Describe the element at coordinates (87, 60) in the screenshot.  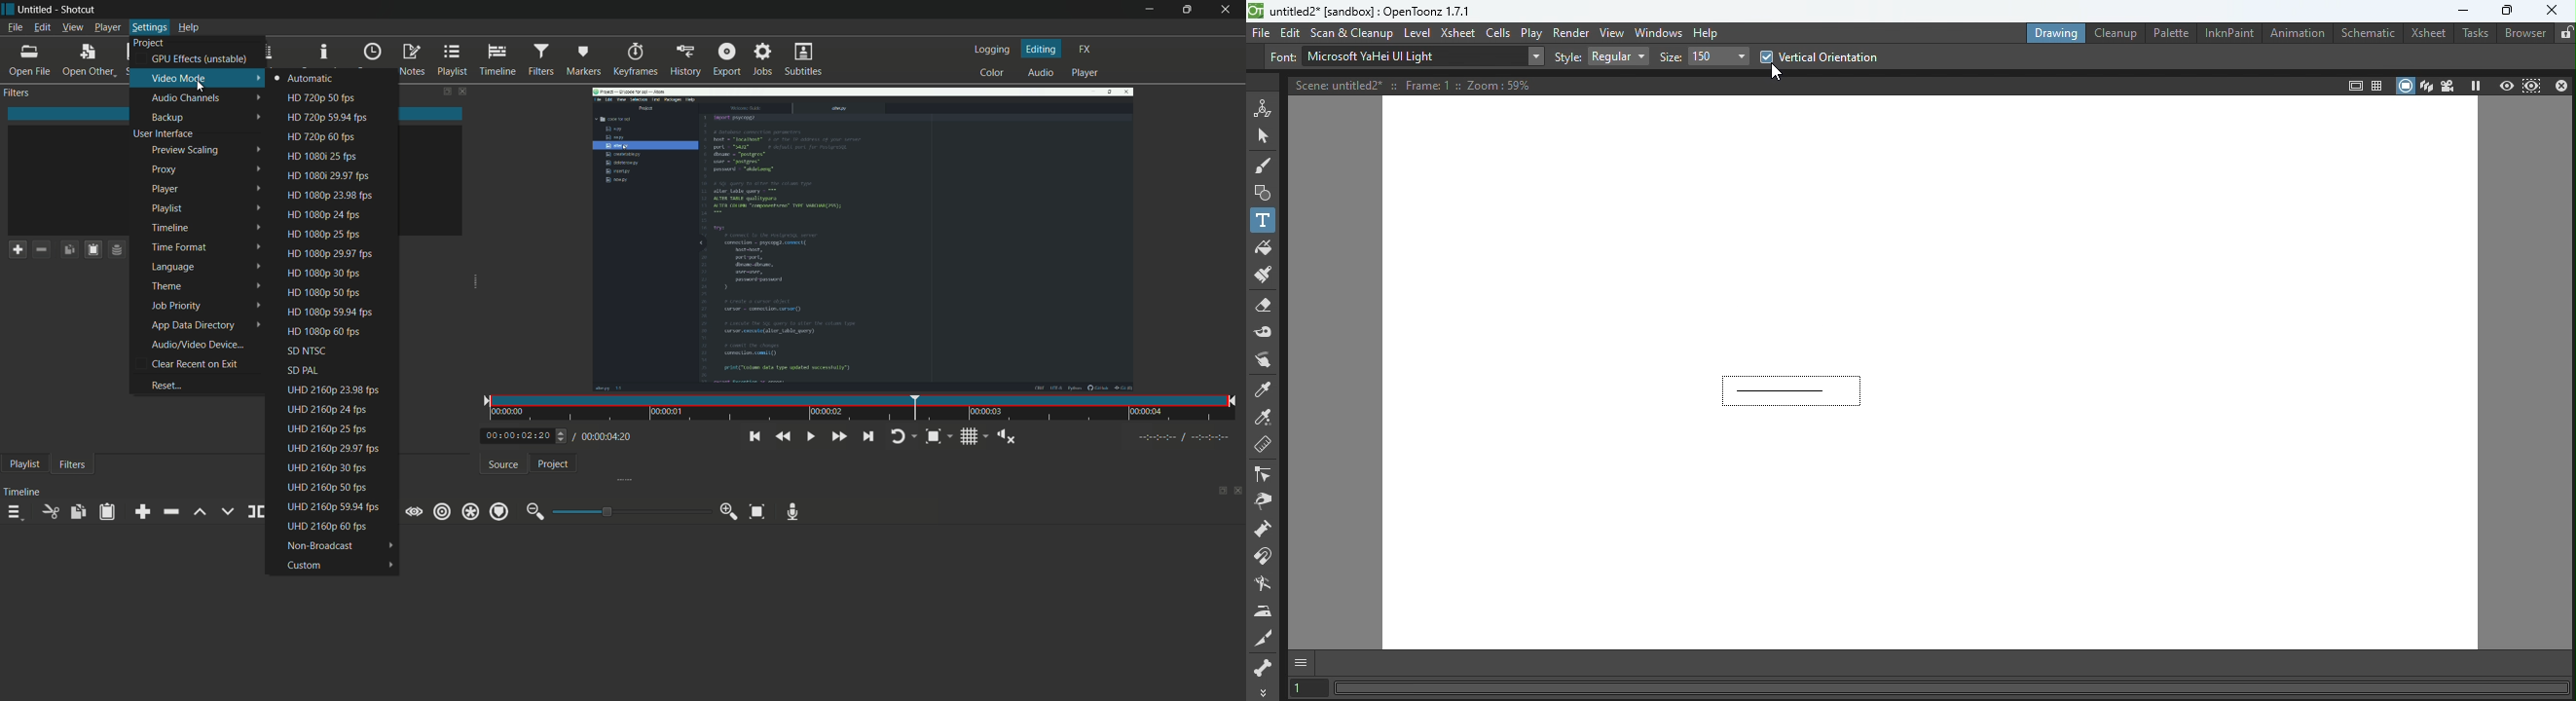
I see `open other` at that location.